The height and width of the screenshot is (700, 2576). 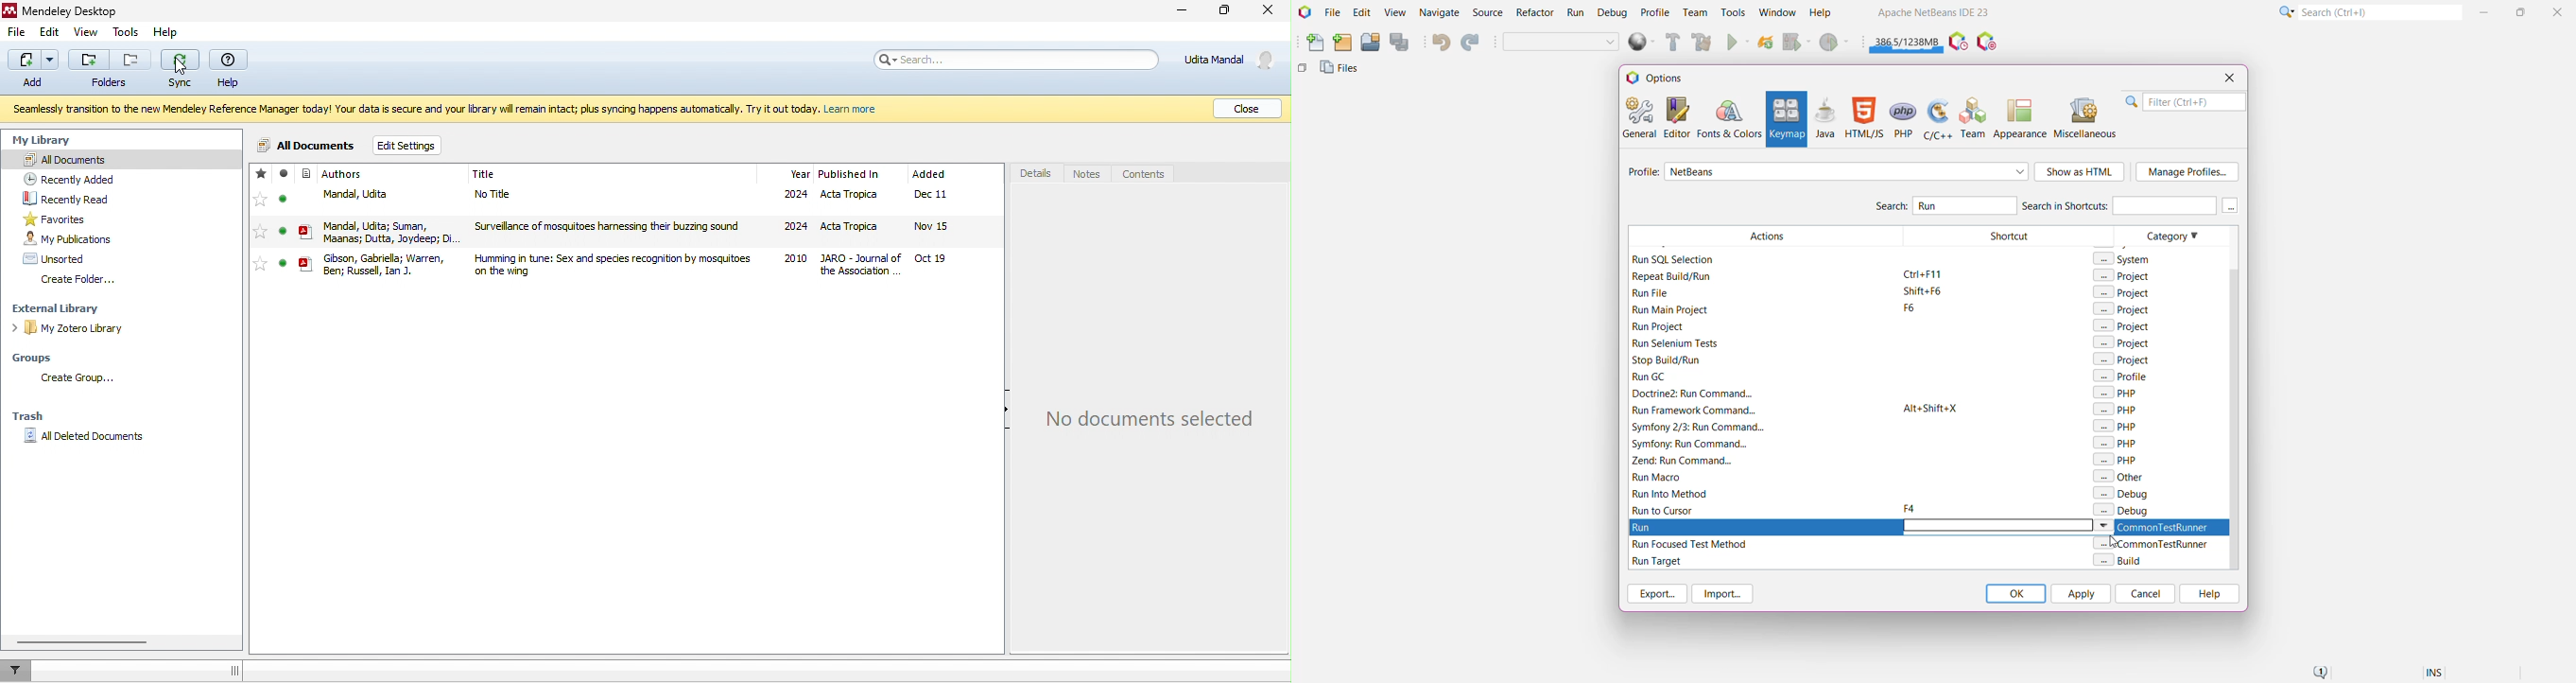 What do you see at coordinates (1036, 172) in the screenshot?
I see `details` at bounding box center [1036, 172].